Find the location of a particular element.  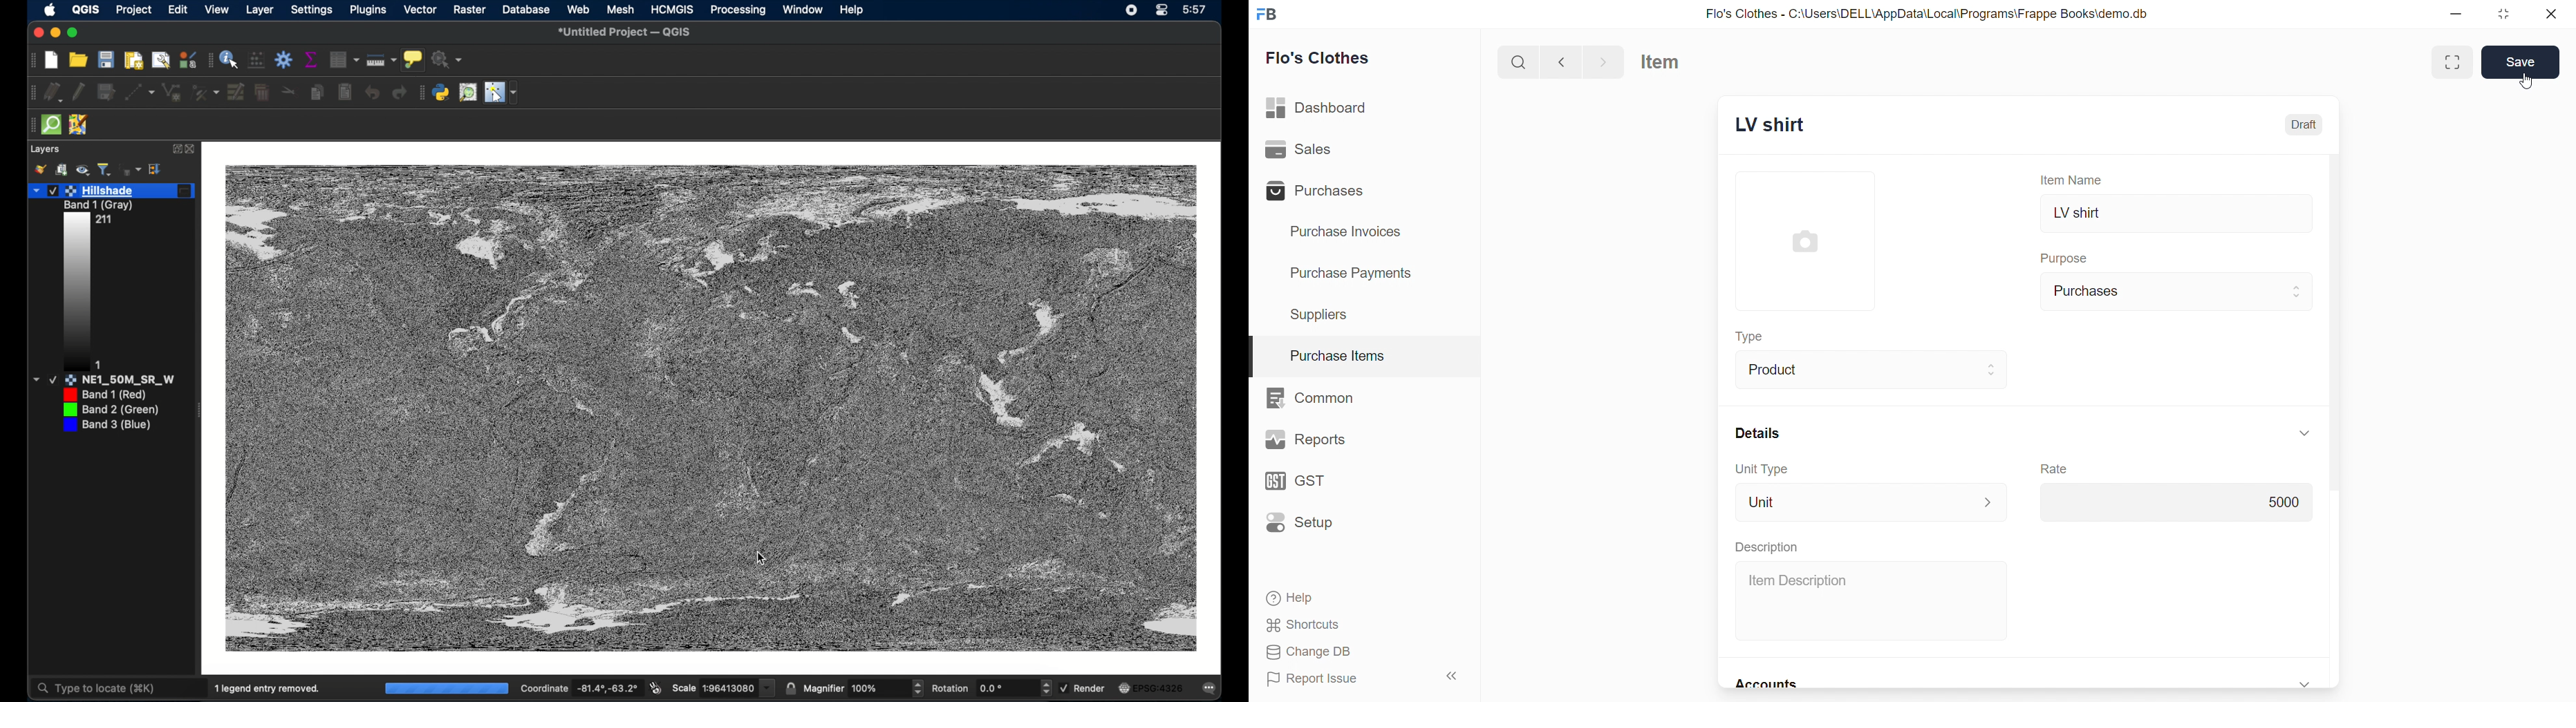

expand  is located at coordinates (176, 149).